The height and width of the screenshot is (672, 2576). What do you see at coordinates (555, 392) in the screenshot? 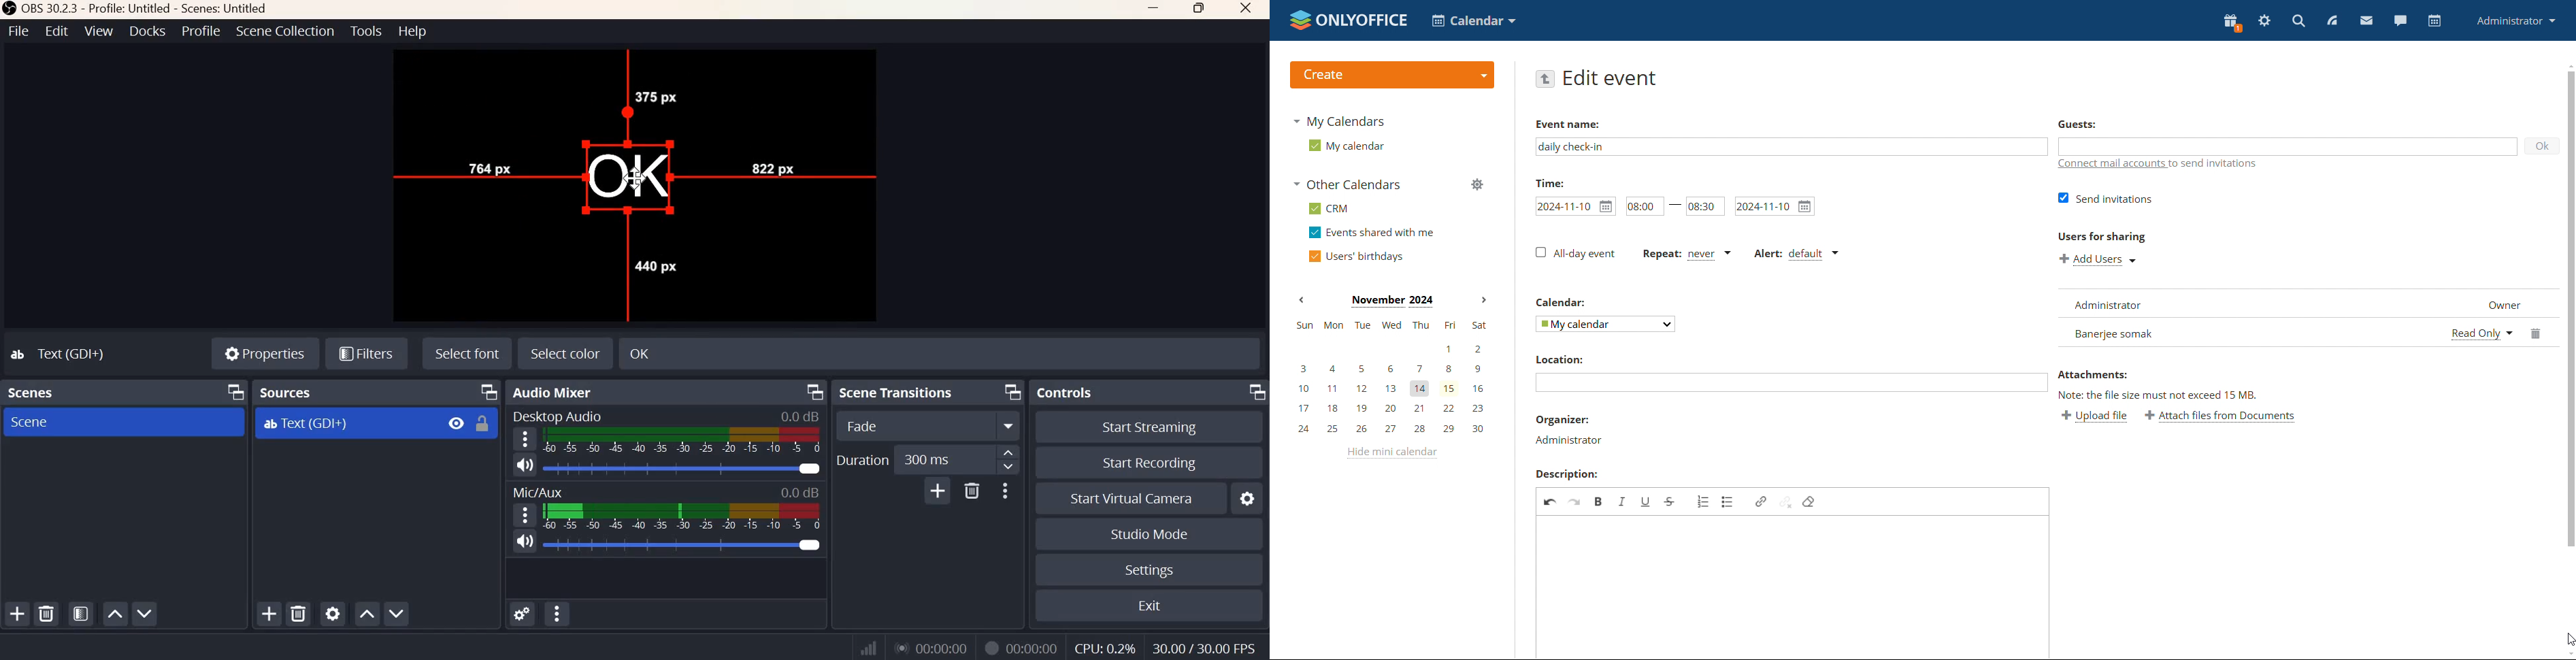
I see `Audio Mixer` at bounding box center [555, 392].